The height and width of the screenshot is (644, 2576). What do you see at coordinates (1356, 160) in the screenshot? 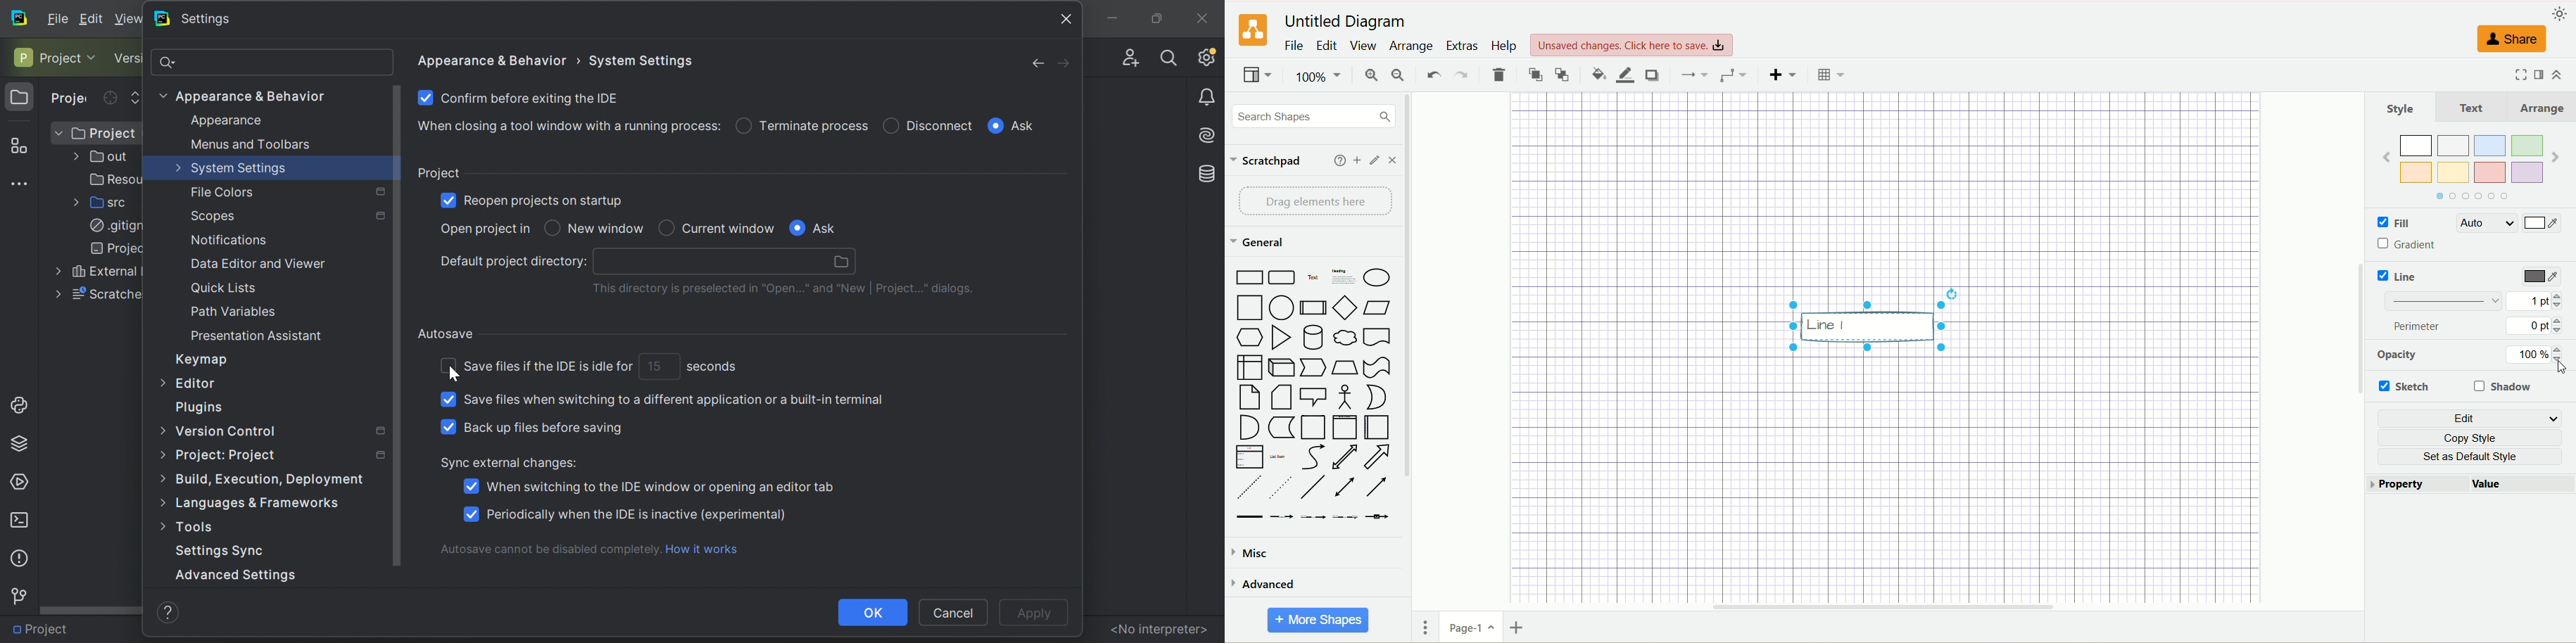
I see `add` at bounding box center [1356, 160].